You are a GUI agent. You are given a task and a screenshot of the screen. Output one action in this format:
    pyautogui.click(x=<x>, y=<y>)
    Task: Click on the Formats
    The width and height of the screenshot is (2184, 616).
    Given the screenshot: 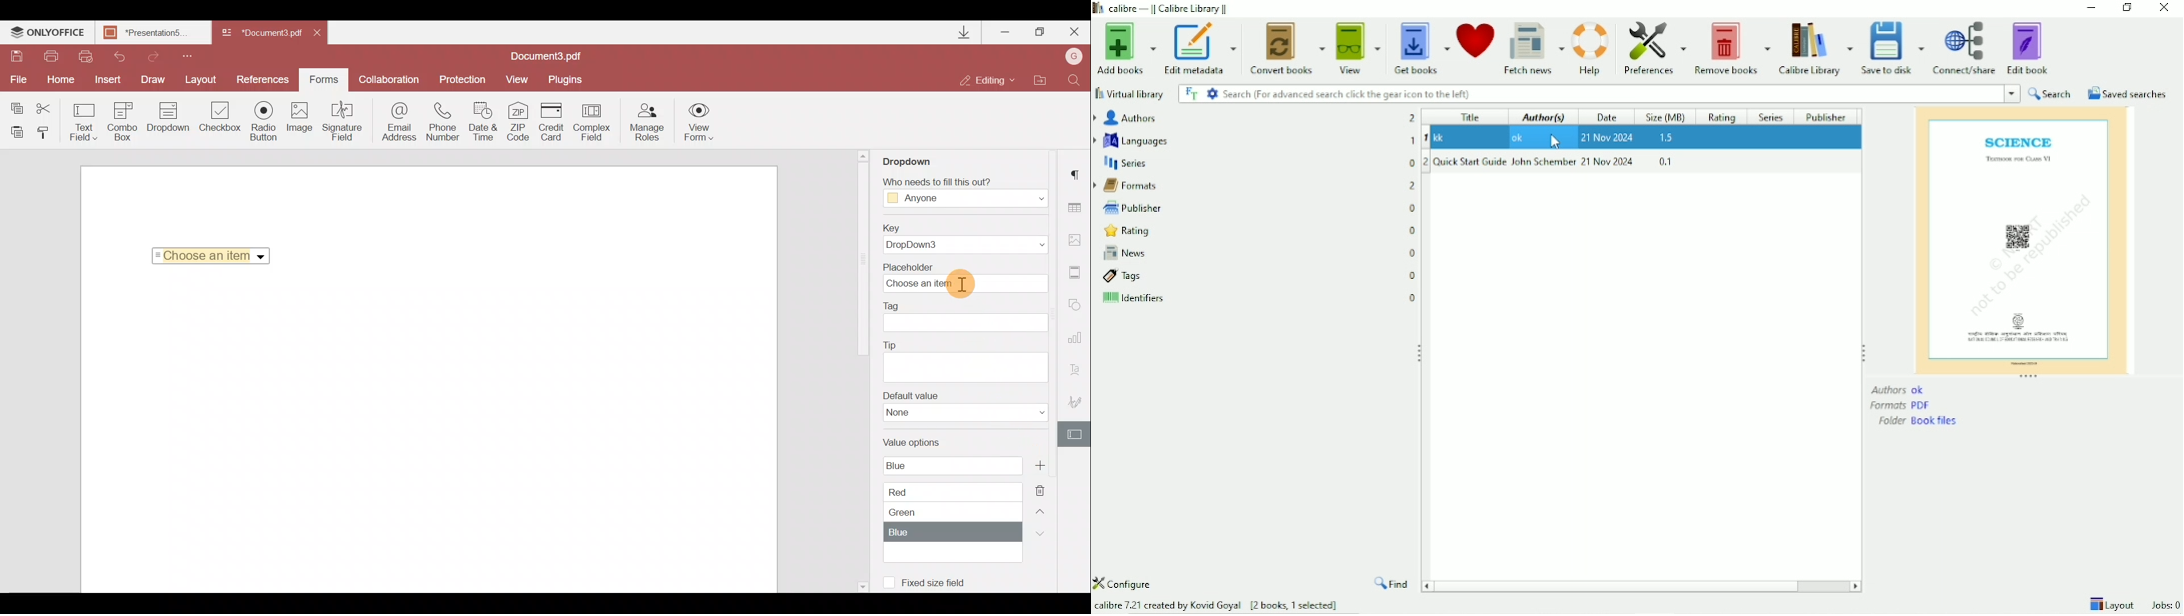 What is the action you would take?
    pyautogui.click(x=1901, y=406)
    